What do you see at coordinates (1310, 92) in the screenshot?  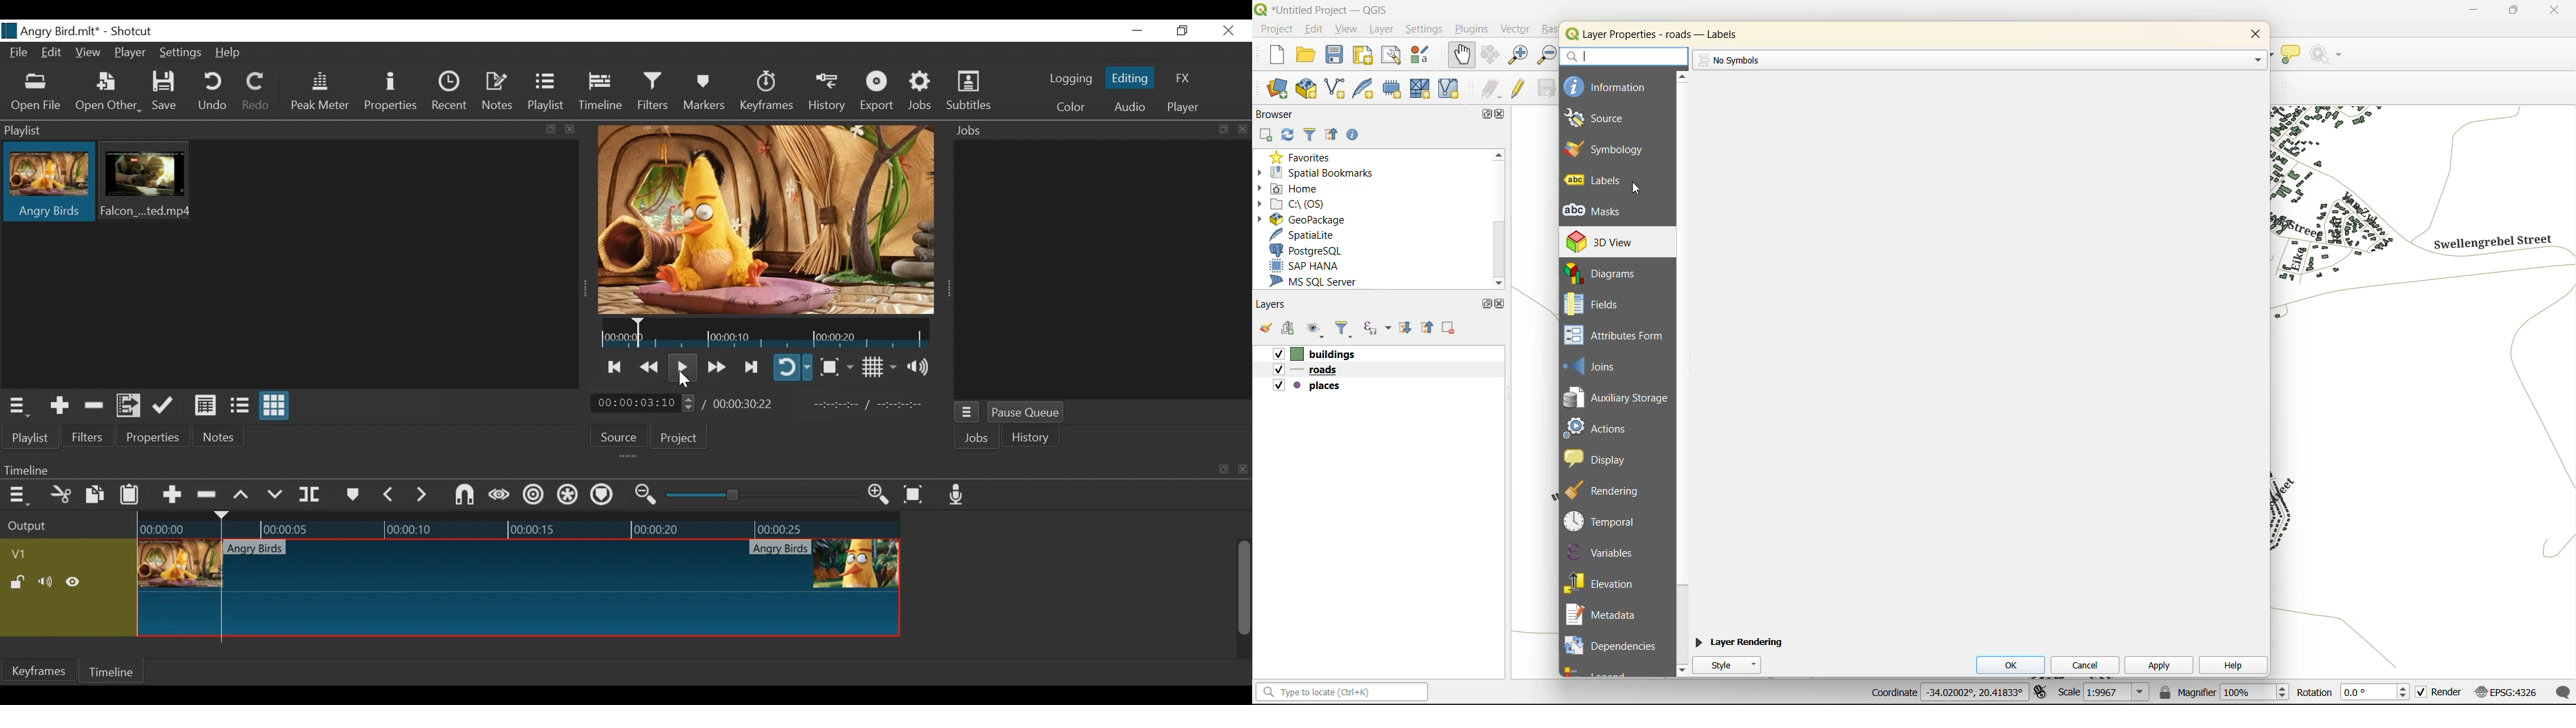 I see `new geopackage layer` at bounding box center [1310, 92].